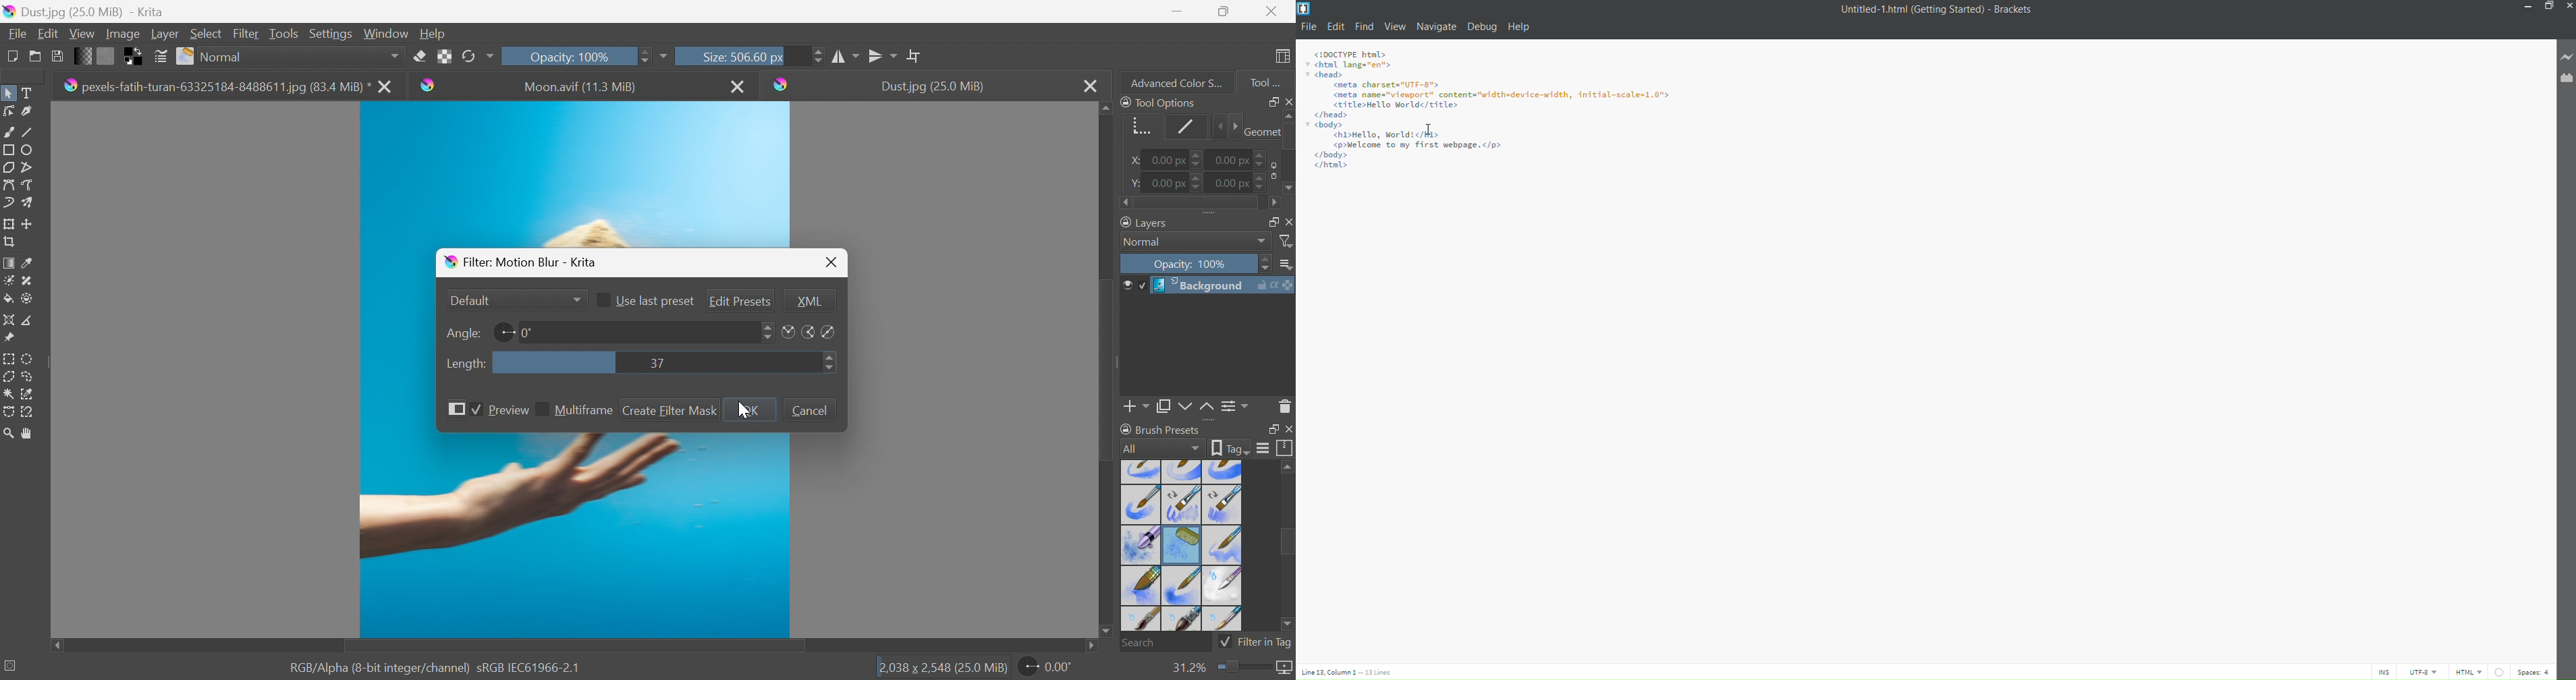 This screenshot has height=700, width=2576. I want to click on spaces, so click(2535, 671).